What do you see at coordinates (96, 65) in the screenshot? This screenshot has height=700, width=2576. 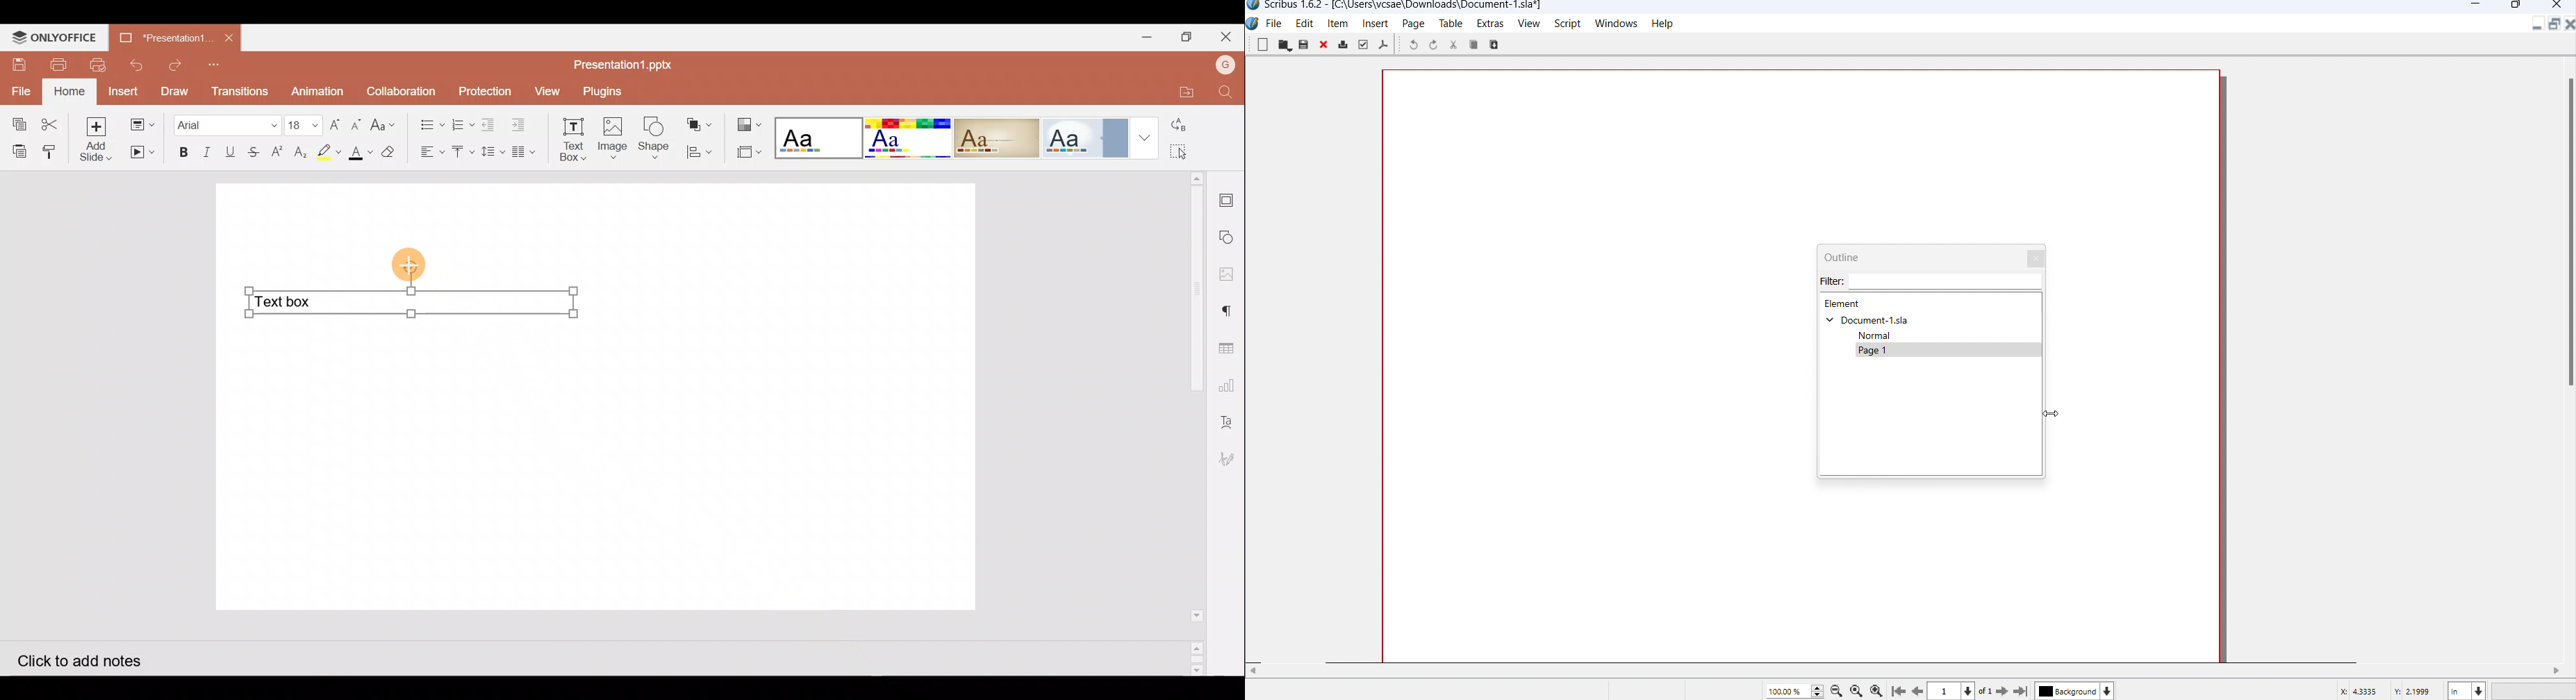 I see `Quick print` at bounding box center [96, 65].